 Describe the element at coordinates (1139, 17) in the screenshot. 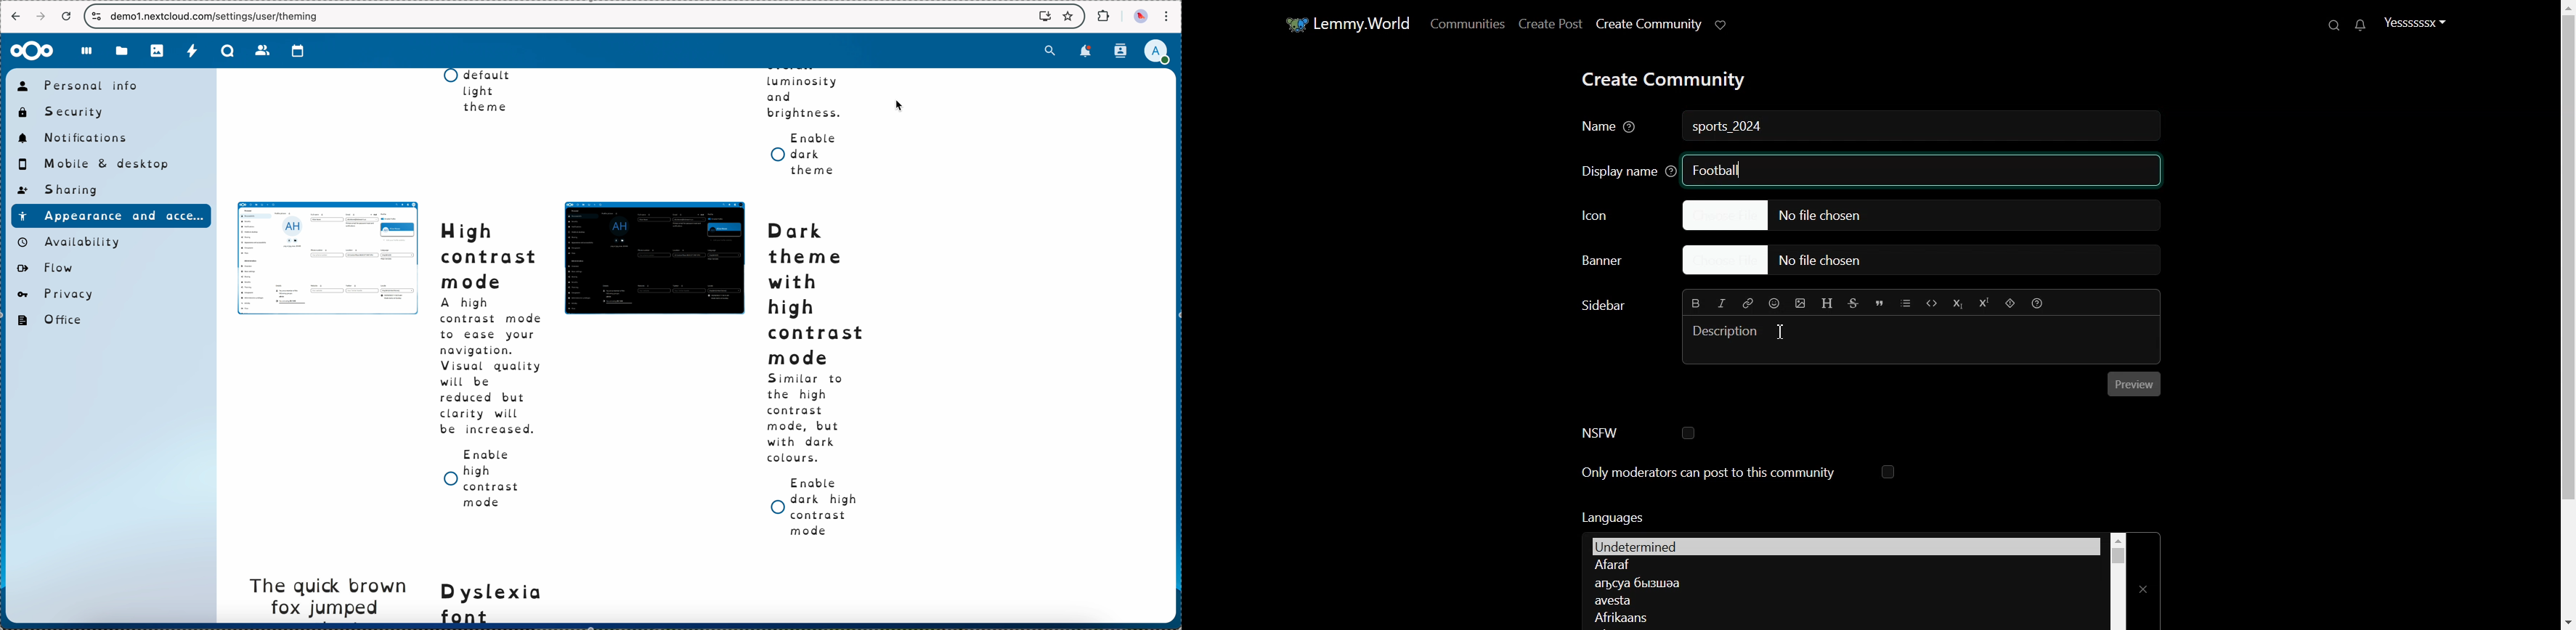

I see `profile picture` at that location.